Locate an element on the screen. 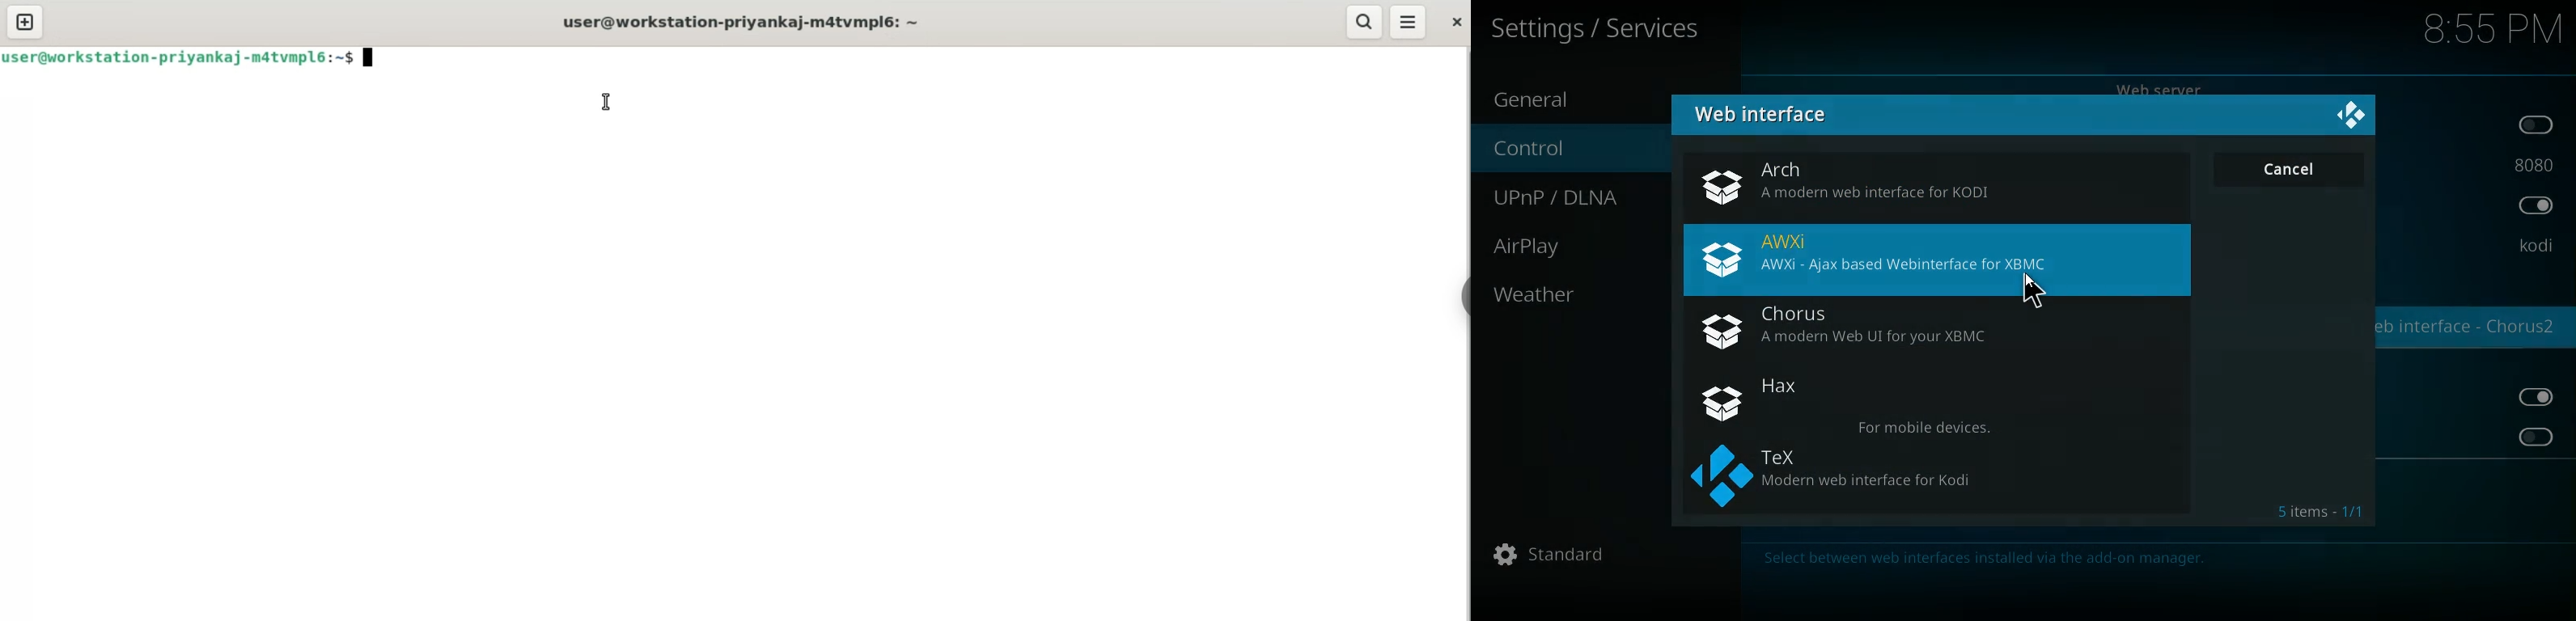 The image size is (2576, 644). tex is located at coordinates (1943, 476).